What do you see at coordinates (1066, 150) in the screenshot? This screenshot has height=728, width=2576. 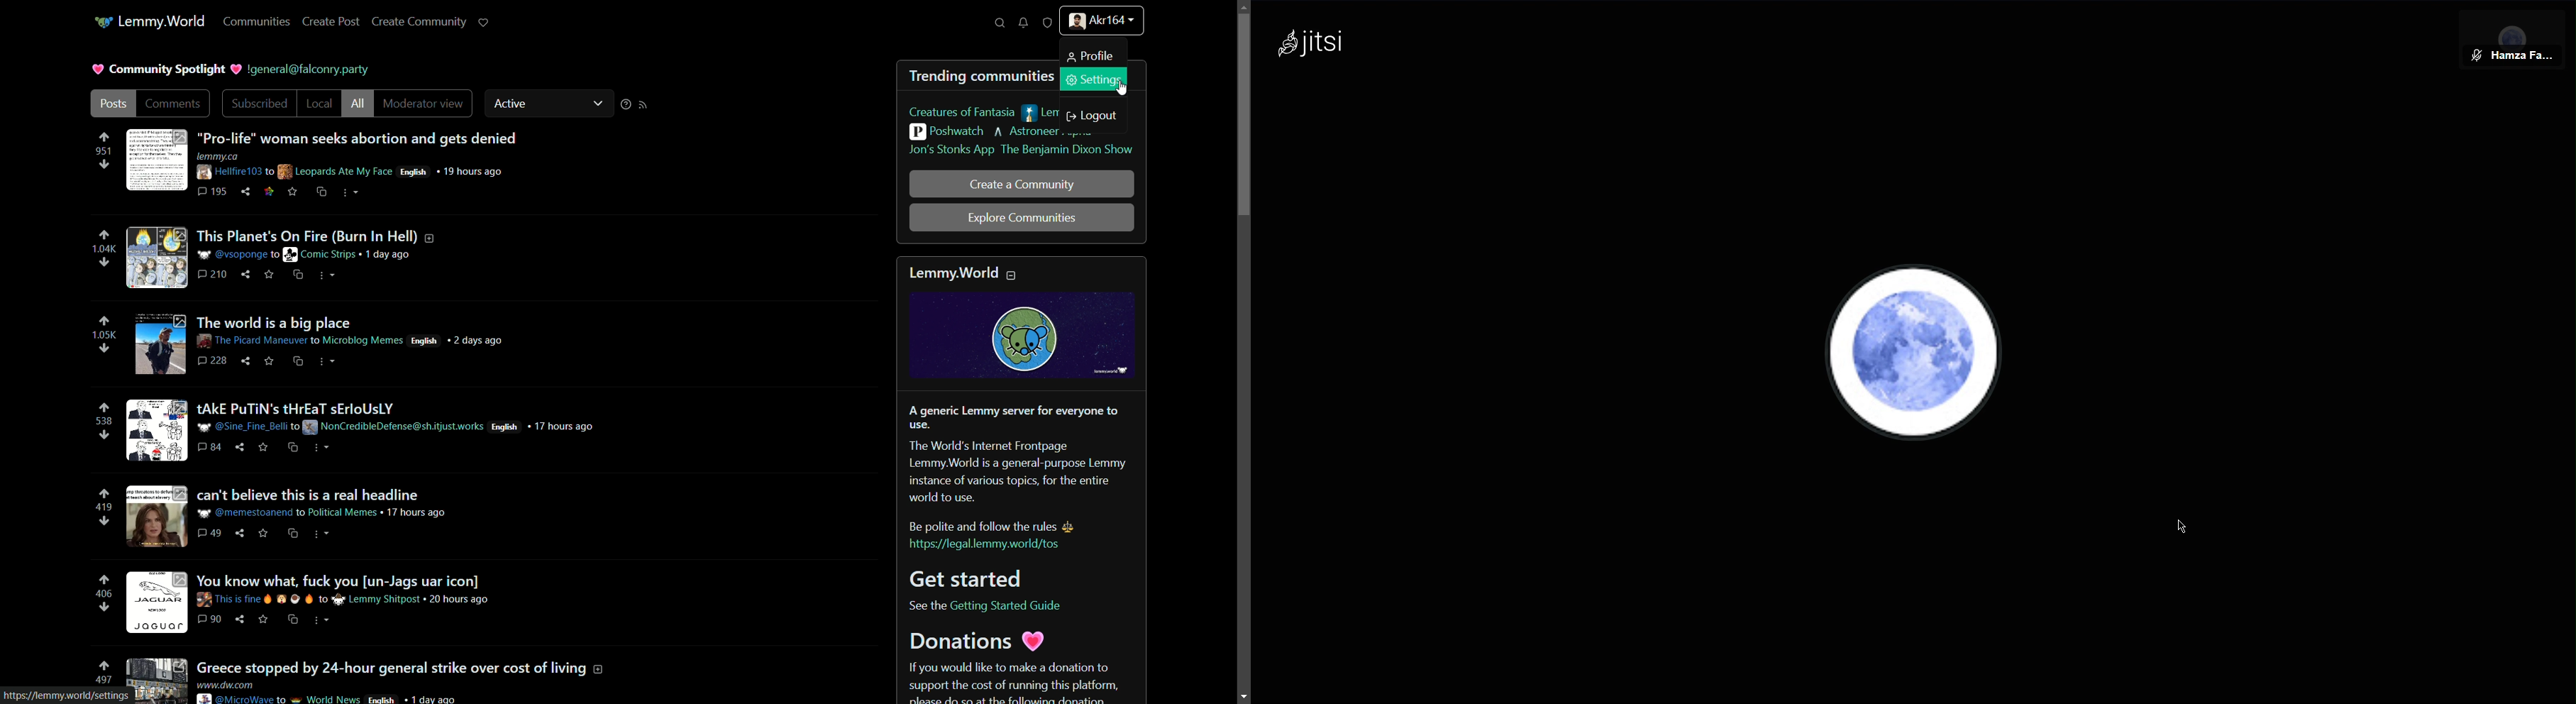 I see `the benjamin dixon show` at bounding box center [1066, 150].